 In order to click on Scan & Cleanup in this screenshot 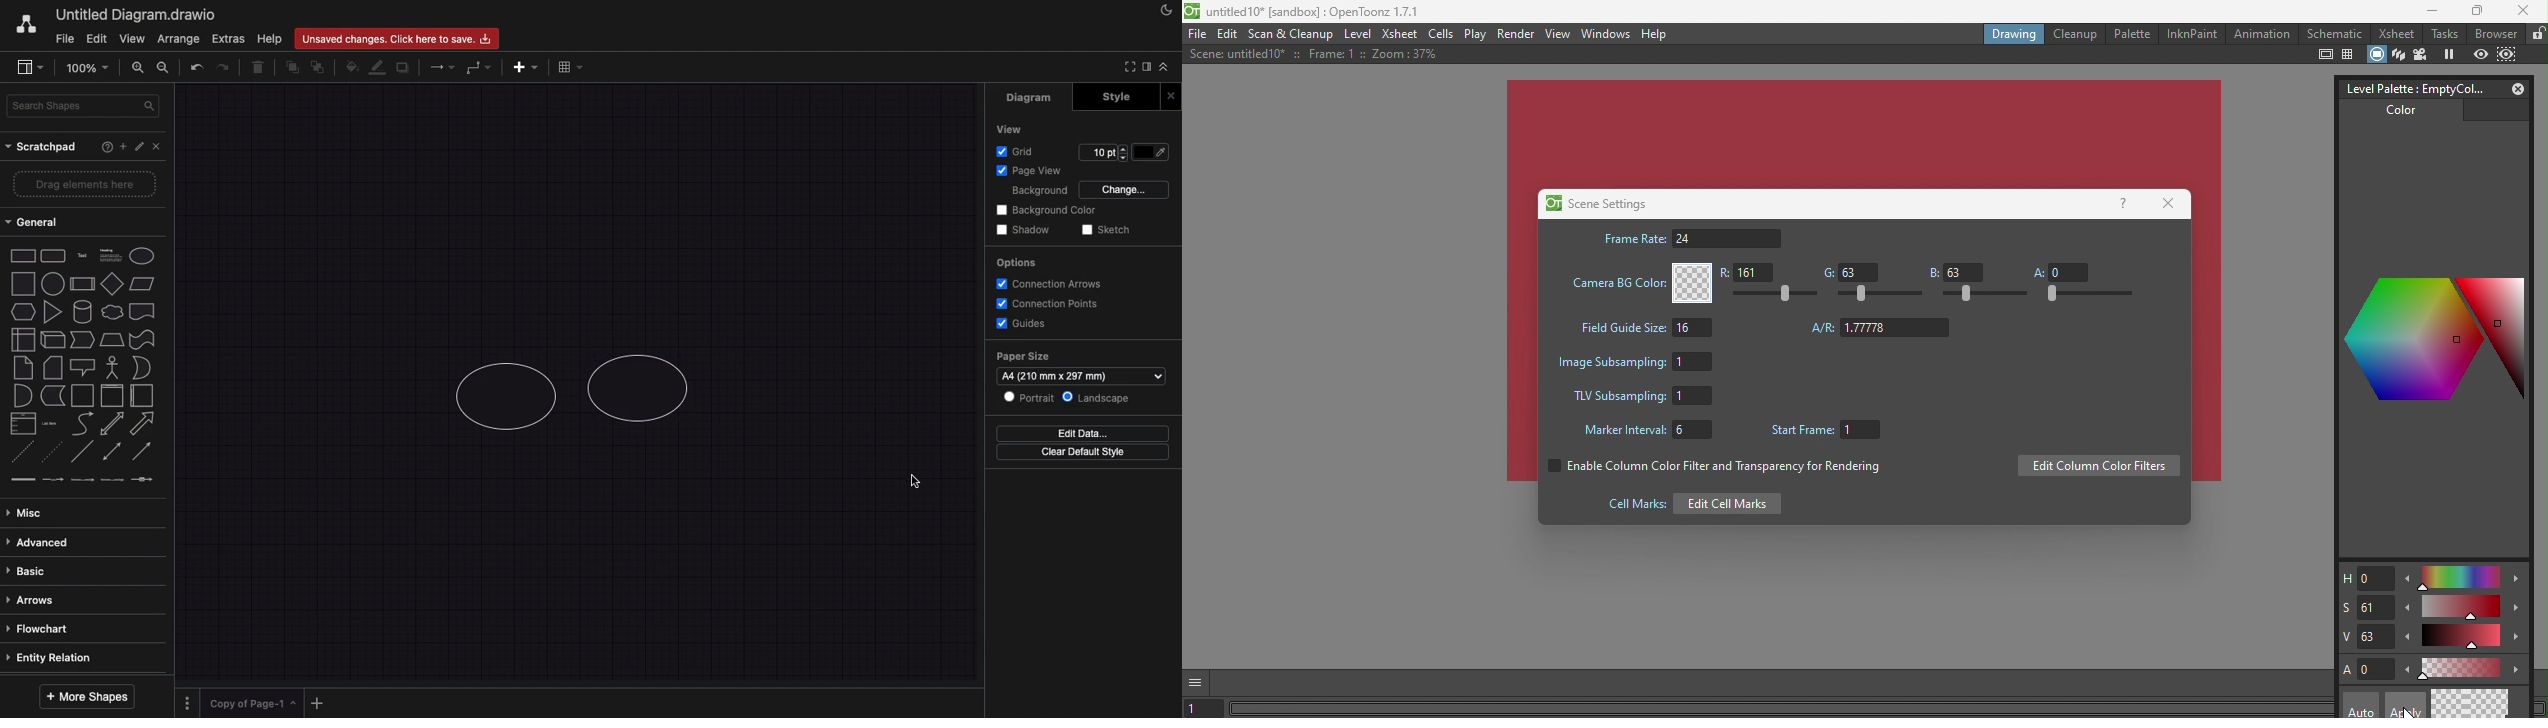, I will do `click(1295, 34)`.